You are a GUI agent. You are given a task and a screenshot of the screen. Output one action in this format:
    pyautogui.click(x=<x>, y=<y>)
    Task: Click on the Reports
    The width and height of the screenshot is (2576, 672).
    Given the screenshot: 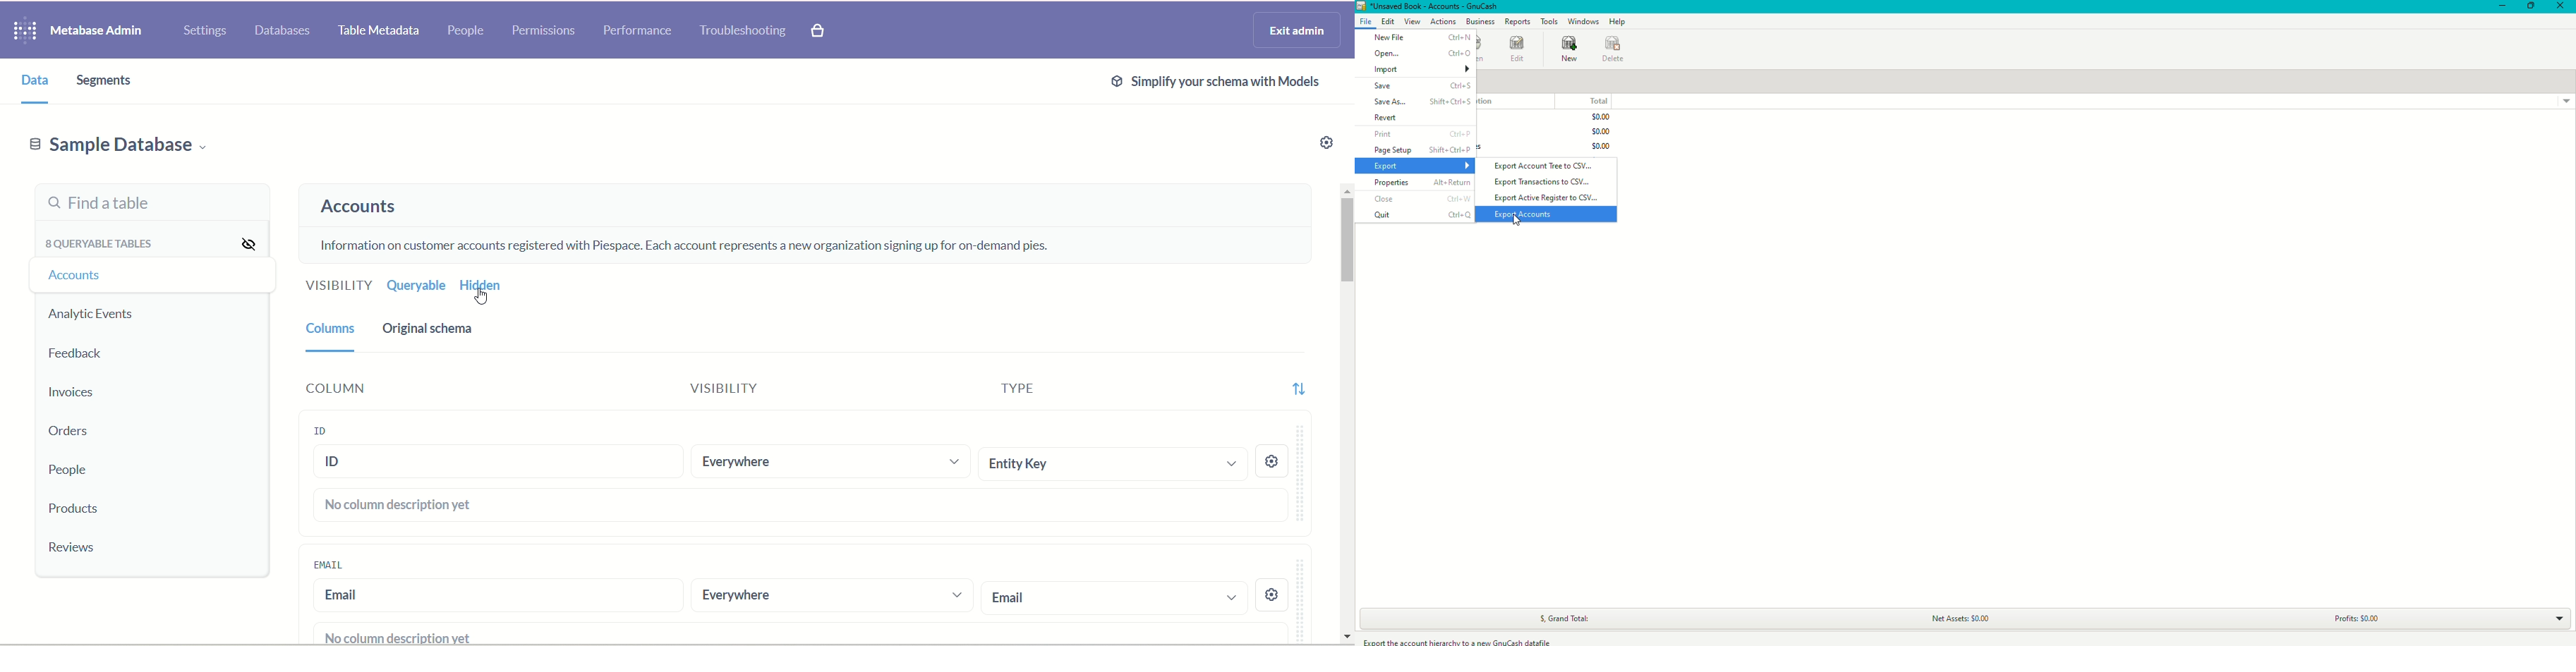 What is the action you would take?
    pyautogui.click(x=1518, y=23)
    